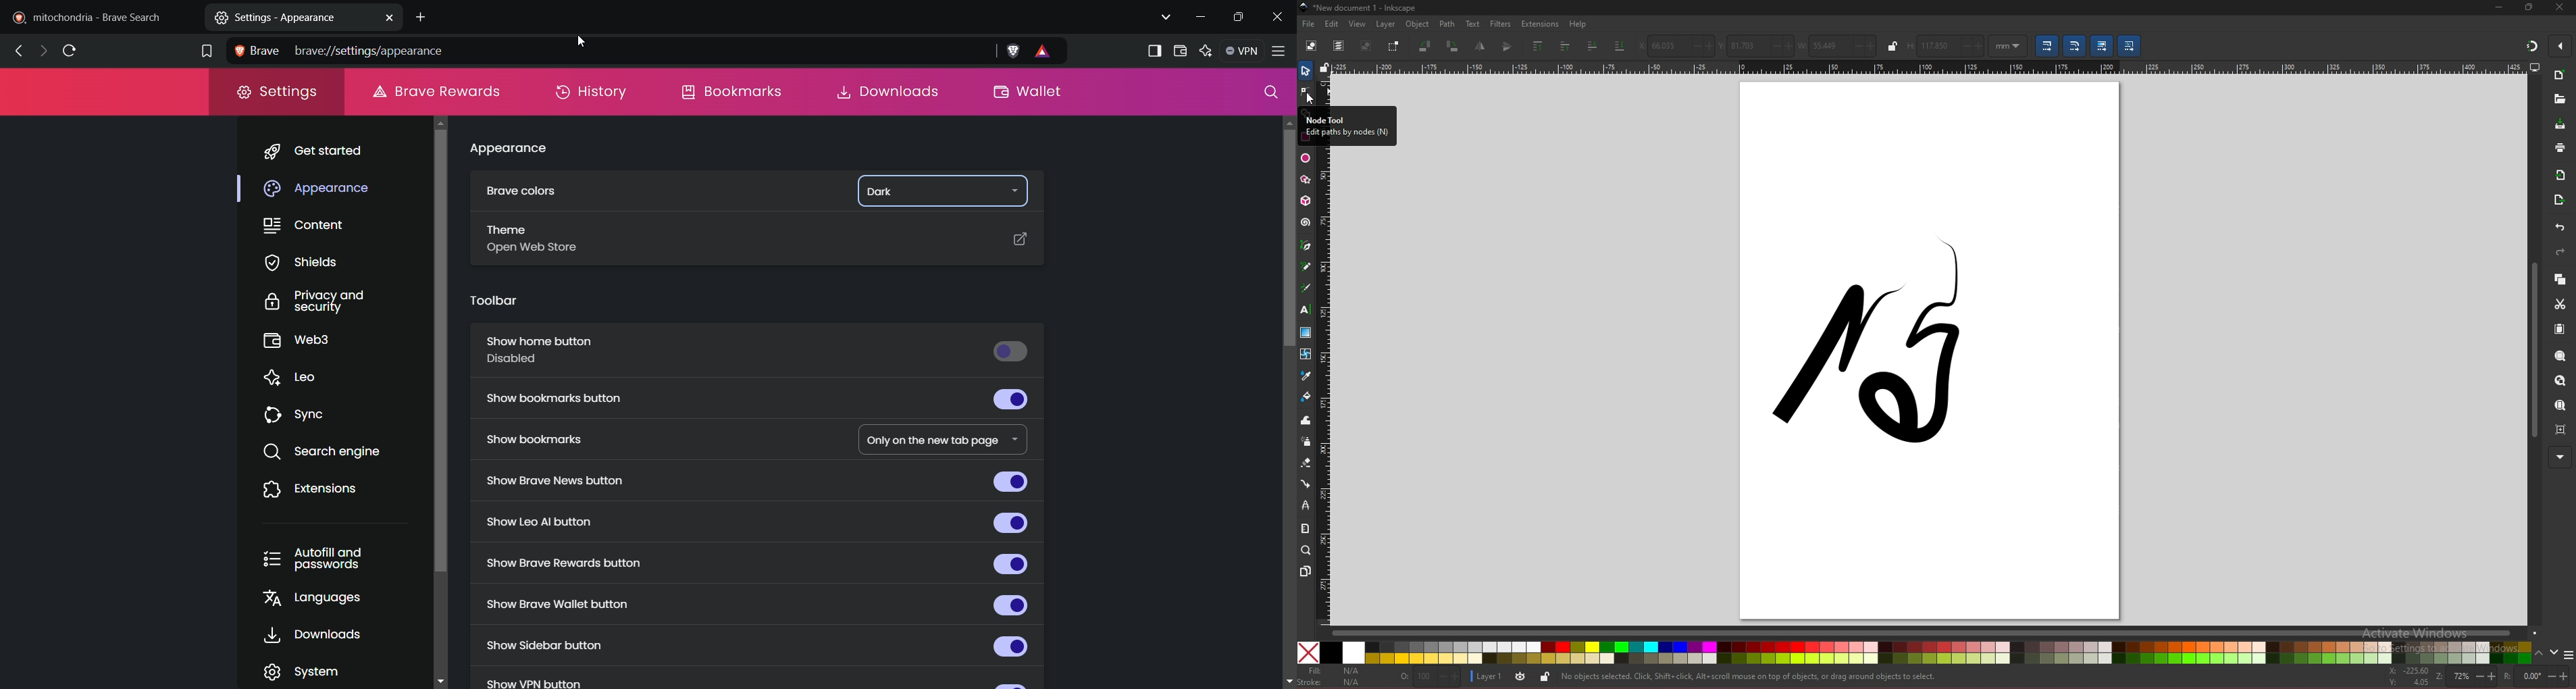 The width and height of the screenshot is (2576, 700). What do you see at coordinates (2008, 45) in the screenshot?
I see `units` at bounding box center [2008, 45].